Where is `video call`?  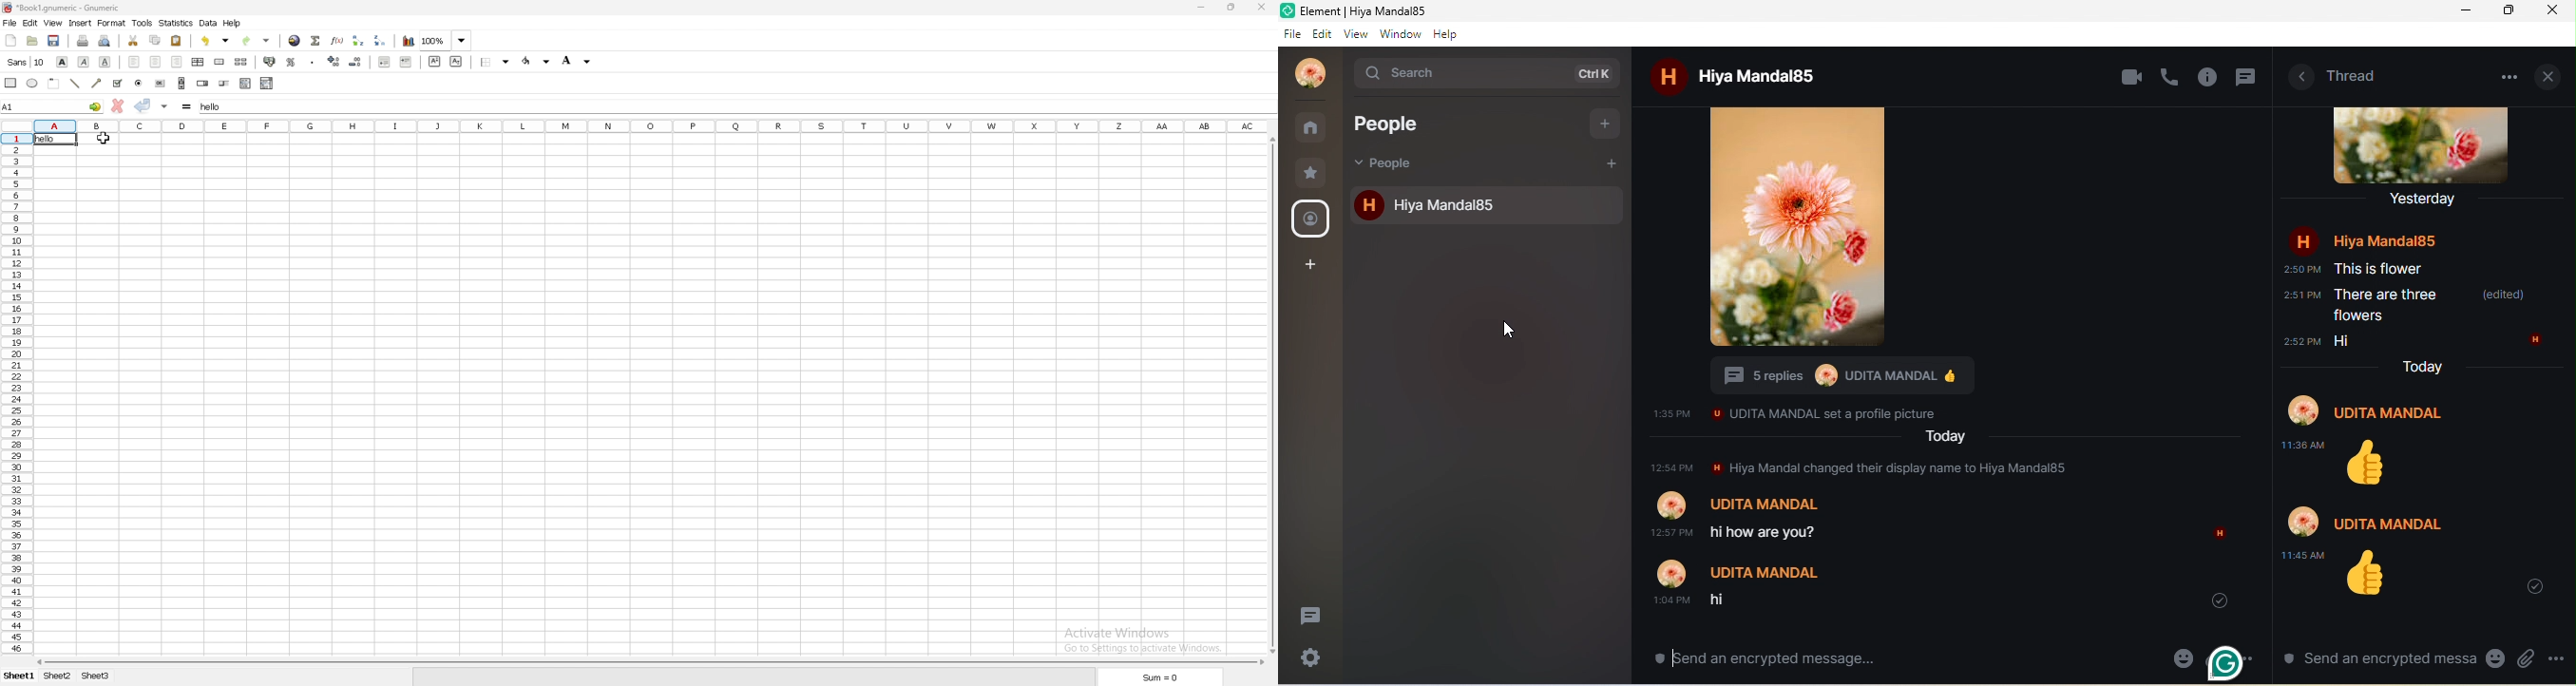 video call is located at coordinates (2132, 77).